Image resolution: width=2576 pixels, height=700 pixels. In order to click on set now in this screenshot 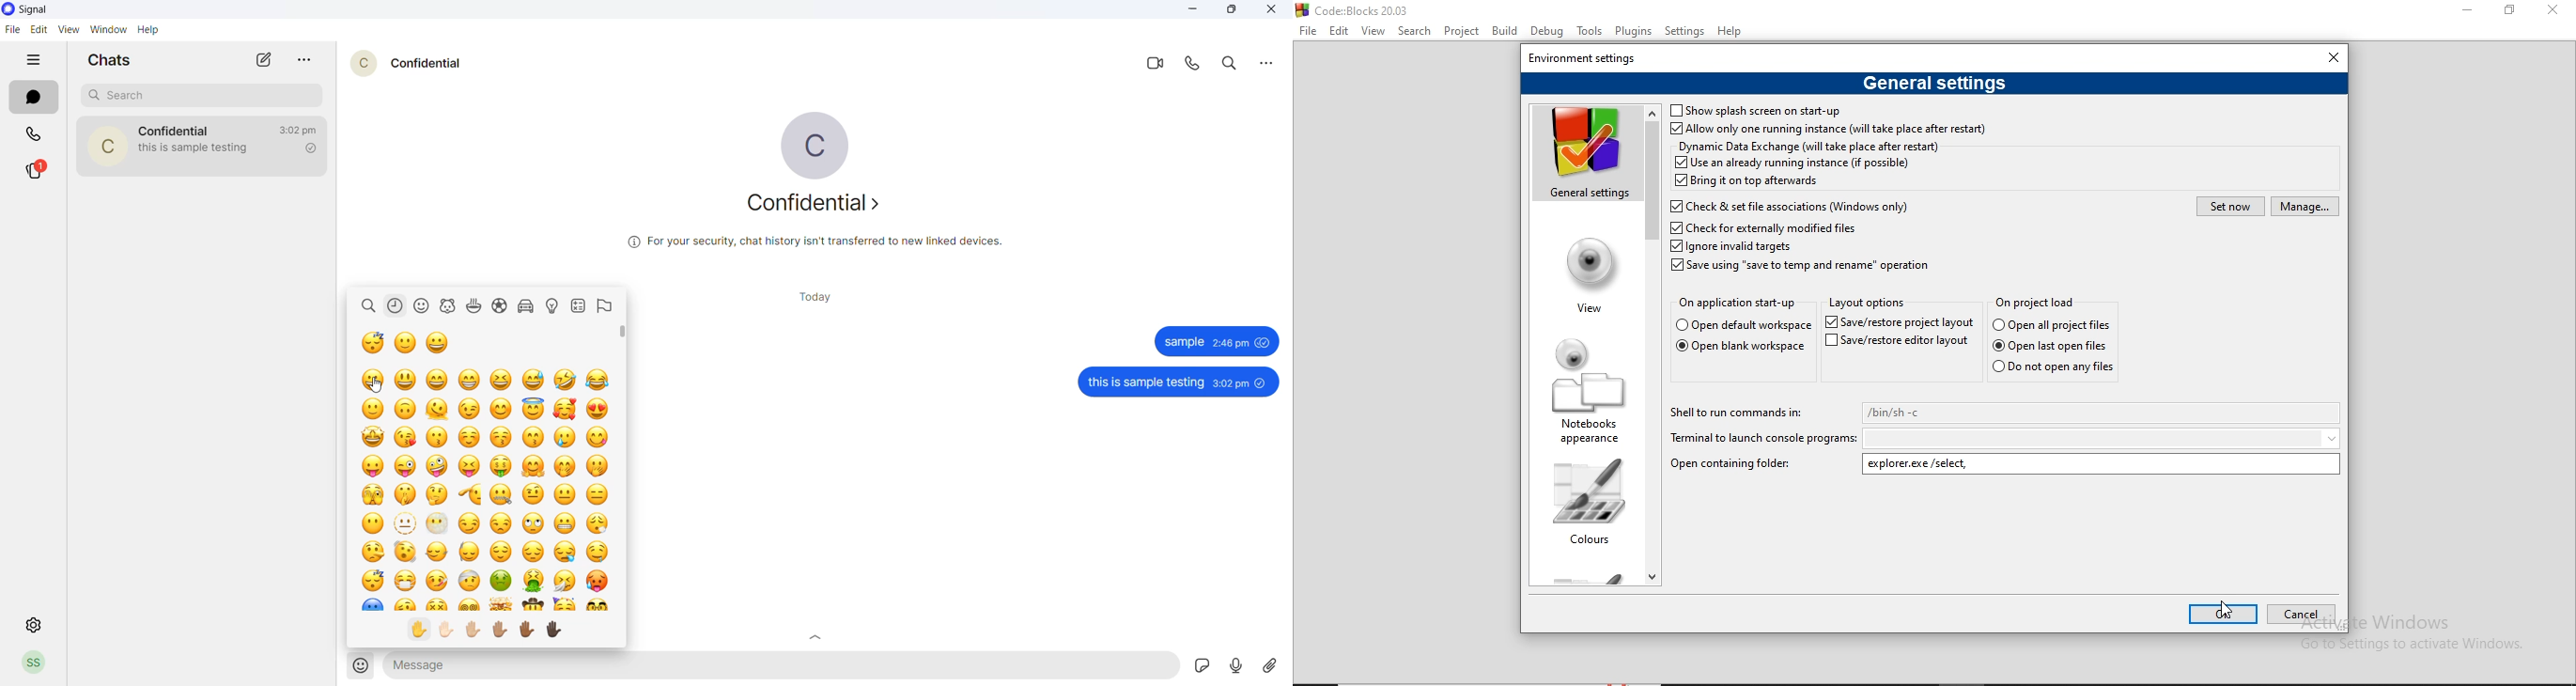, I will do `click(2230, 206)`.